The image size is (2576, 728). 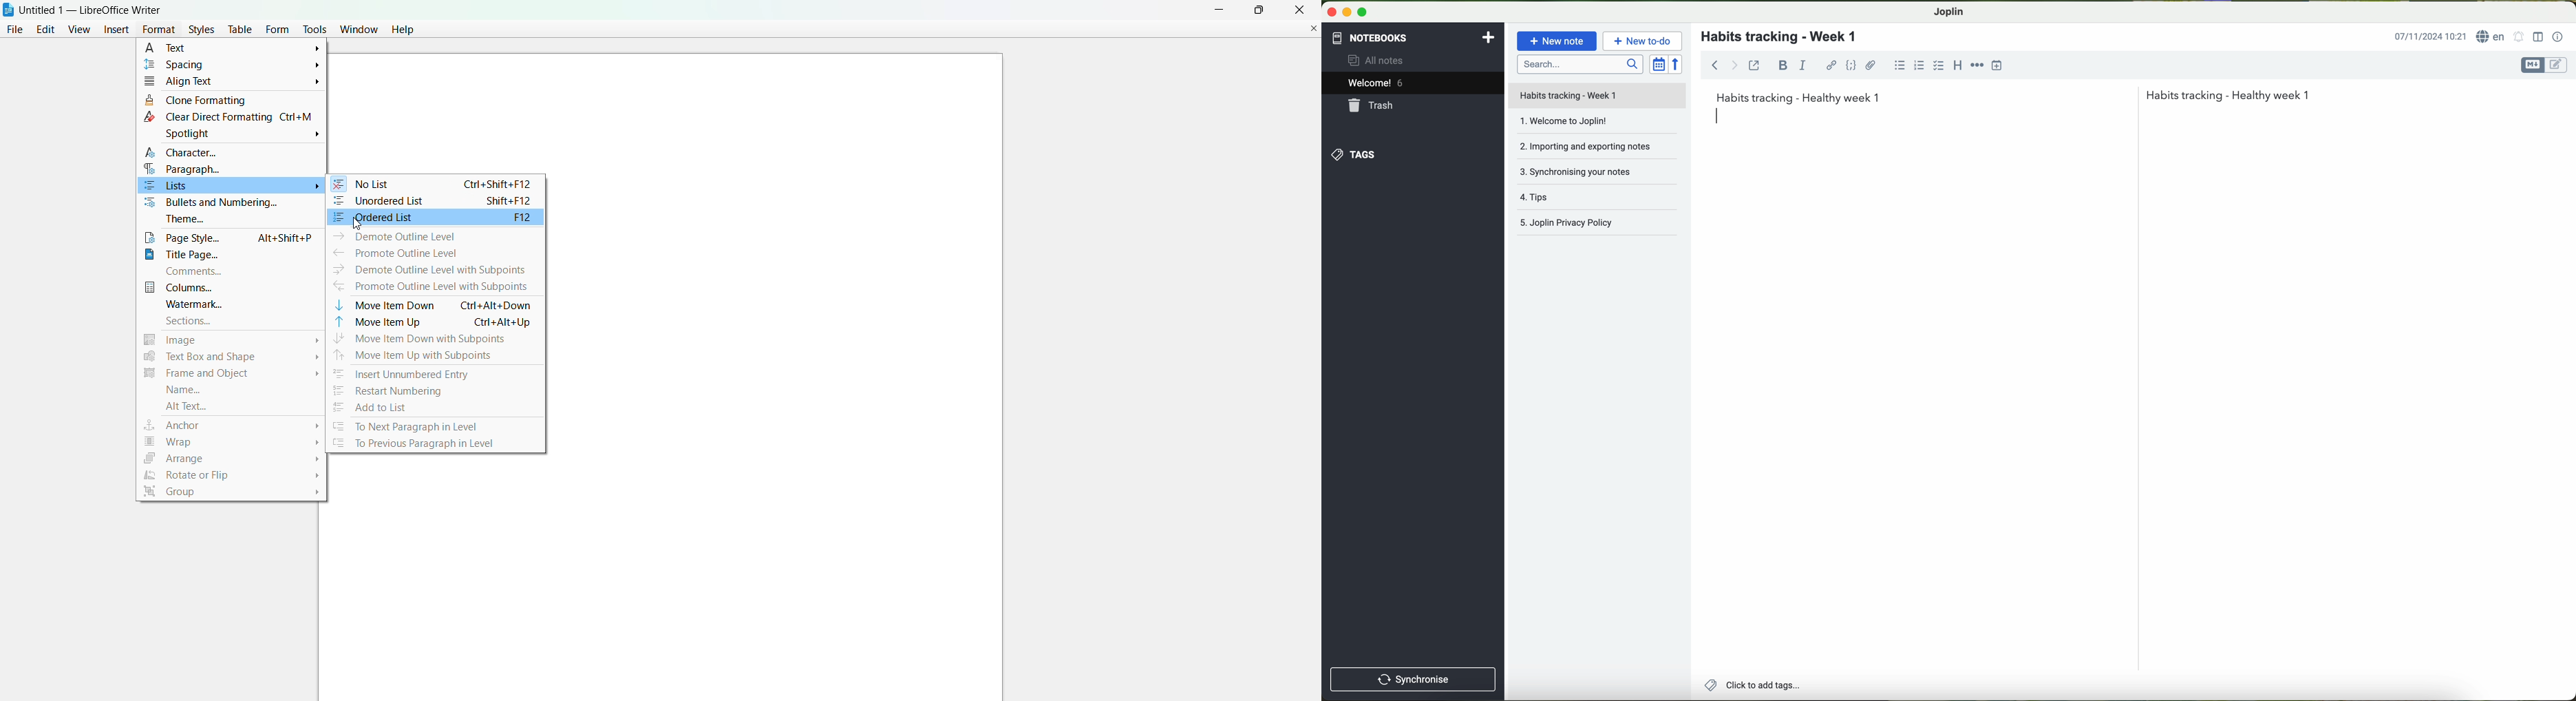 I want to click on language, so click(x=2491, y=36).